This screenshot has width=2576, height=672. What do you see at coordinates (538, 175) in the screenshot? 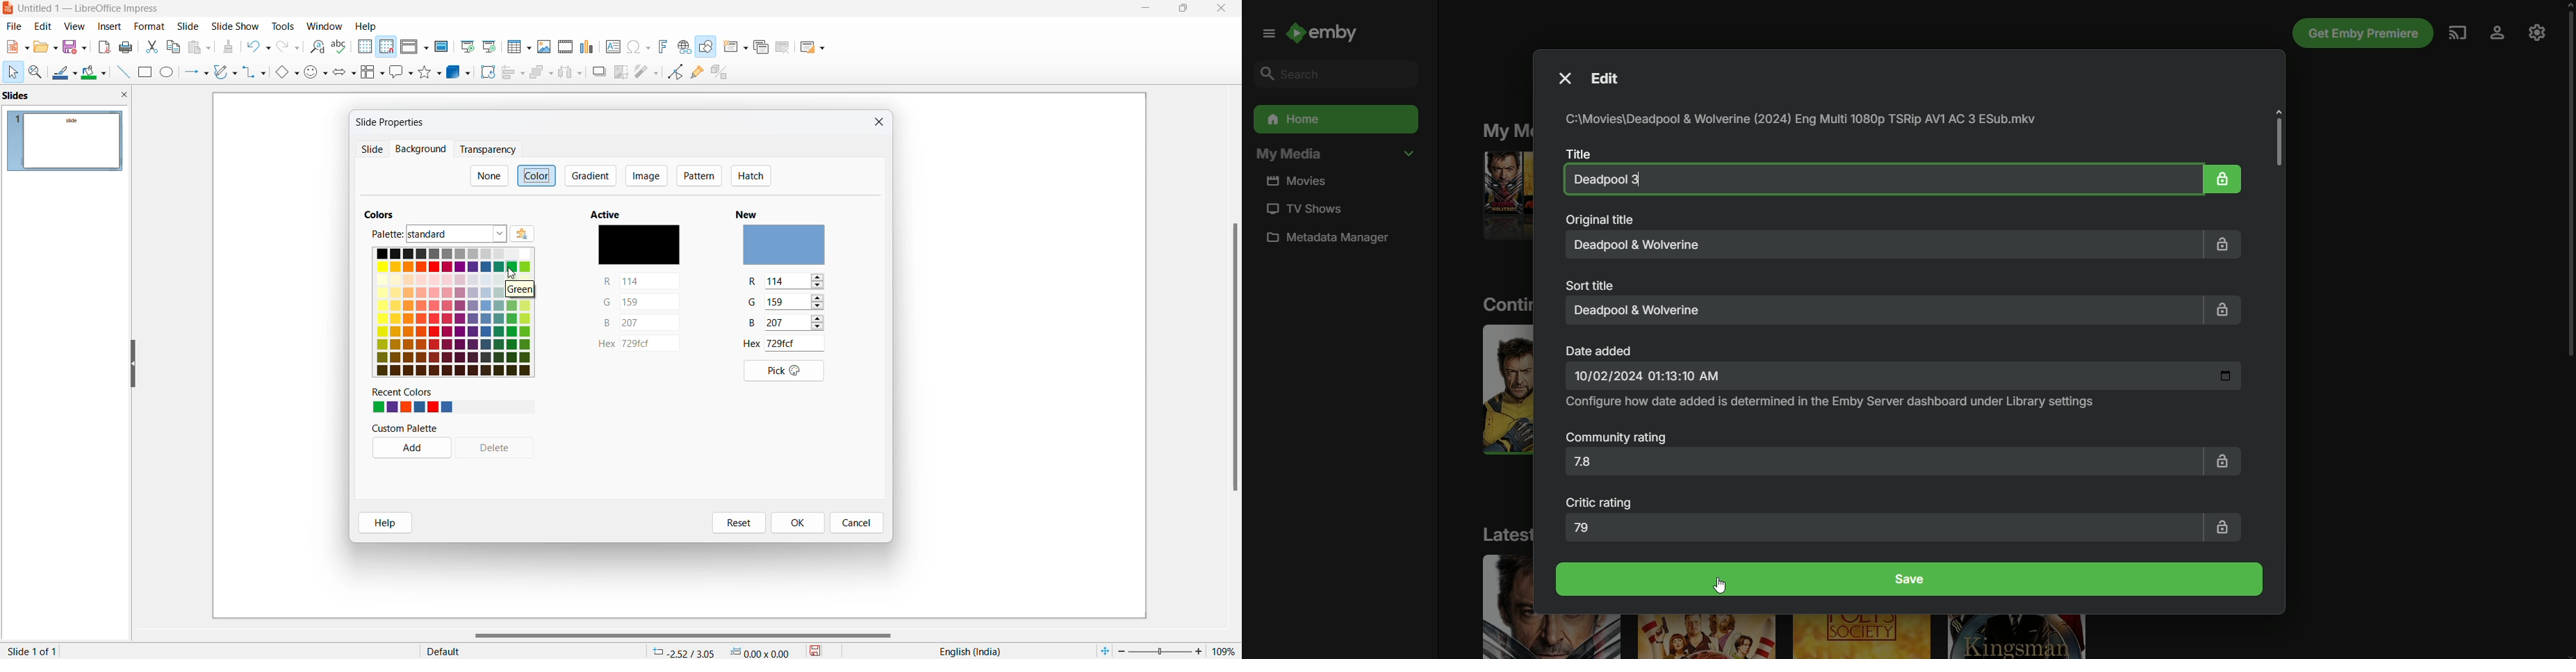
I see `color ` at bounding box center [538, 175].